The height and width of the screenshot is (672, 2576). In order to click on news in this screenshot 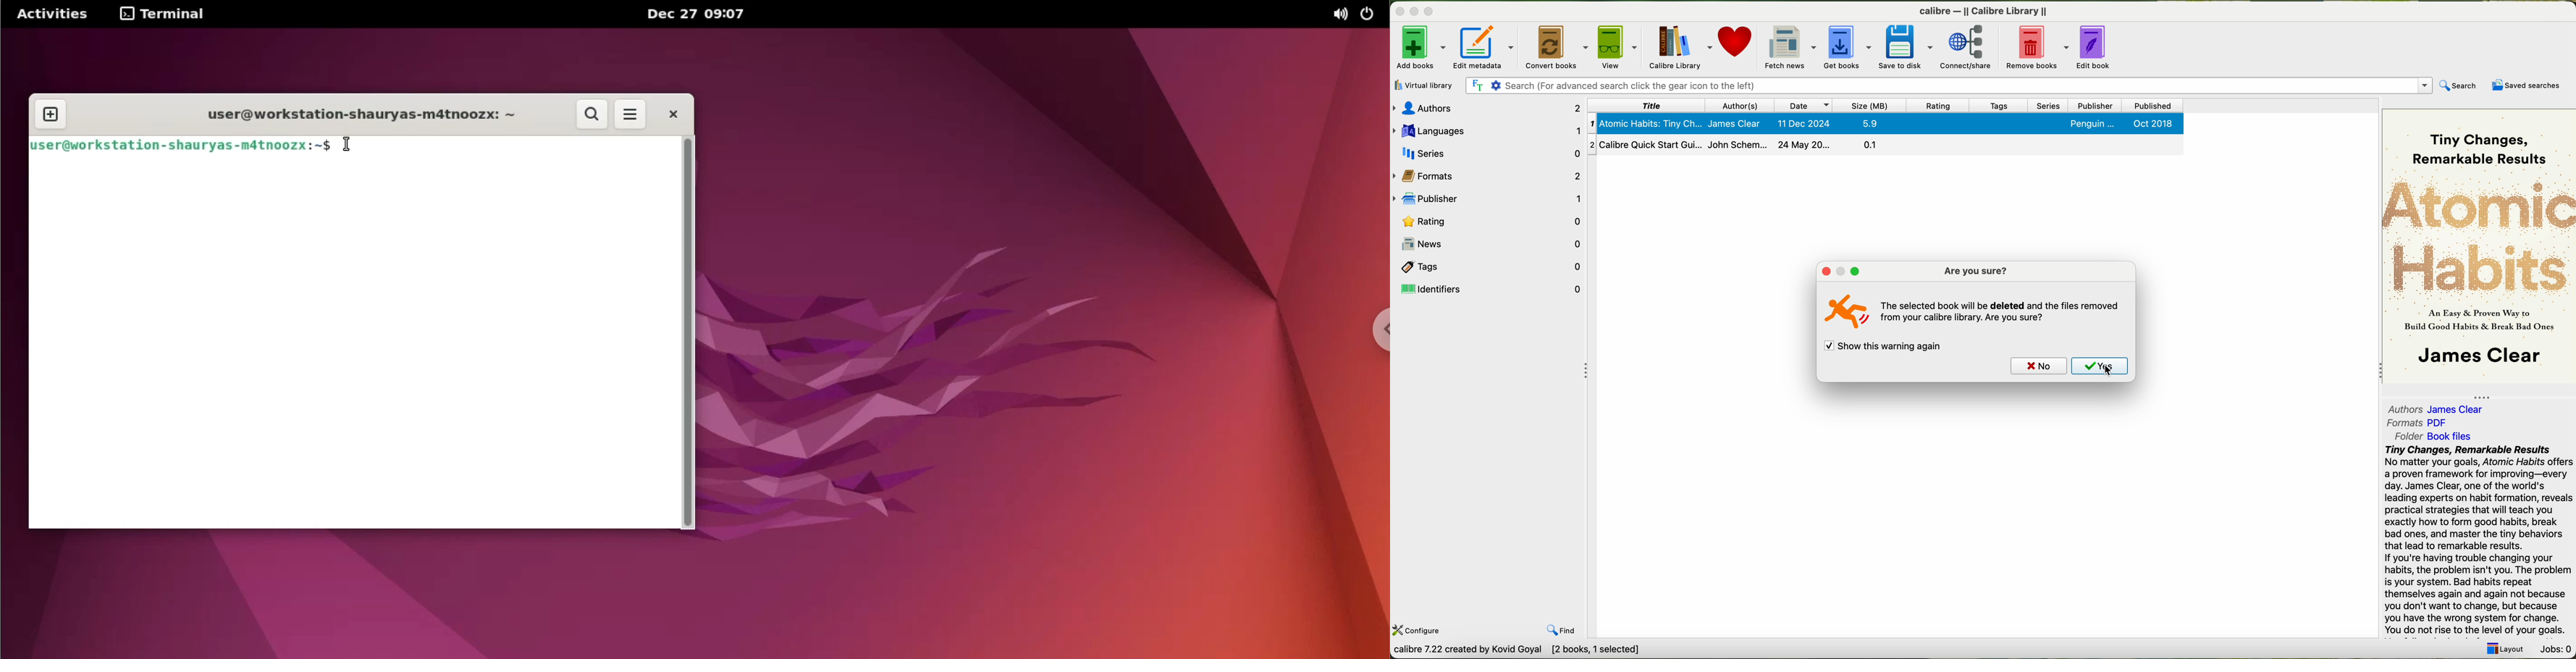, I will do `click(1489, 241)`.